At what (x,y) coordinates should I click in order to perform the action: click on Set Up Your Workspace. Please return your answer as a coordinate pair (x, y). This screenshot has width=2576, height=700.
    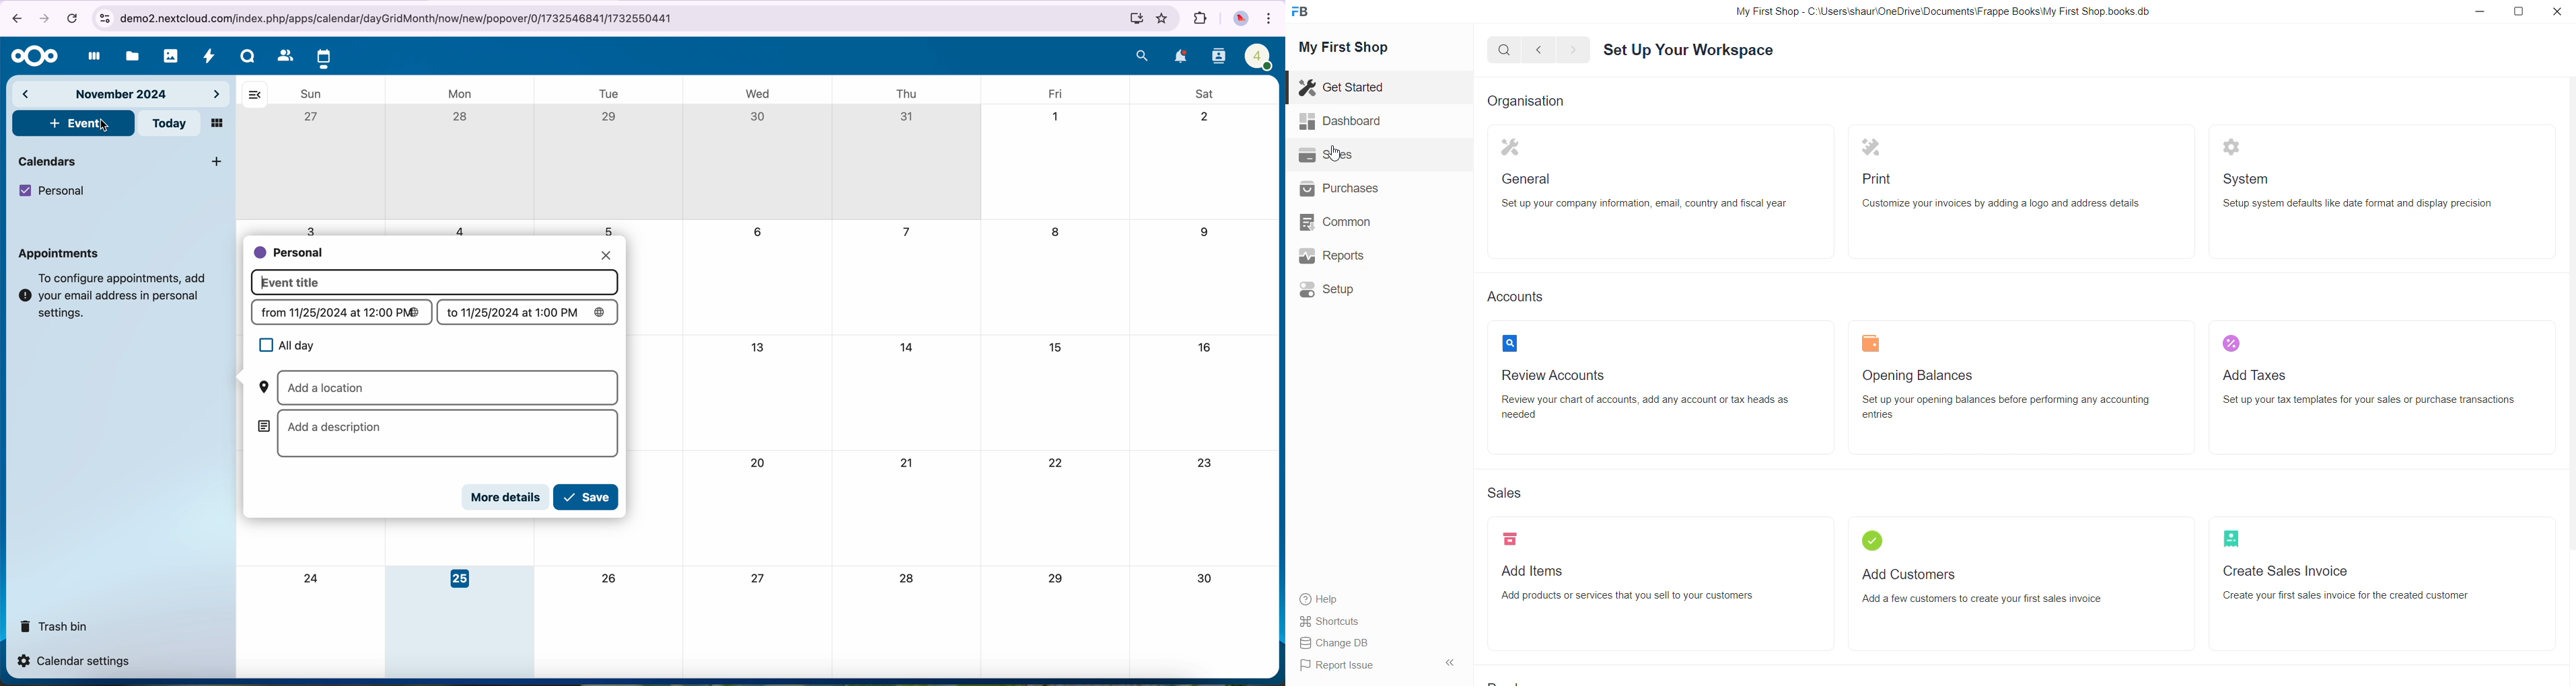
    Looking at the image, I should click on (1692, 53).